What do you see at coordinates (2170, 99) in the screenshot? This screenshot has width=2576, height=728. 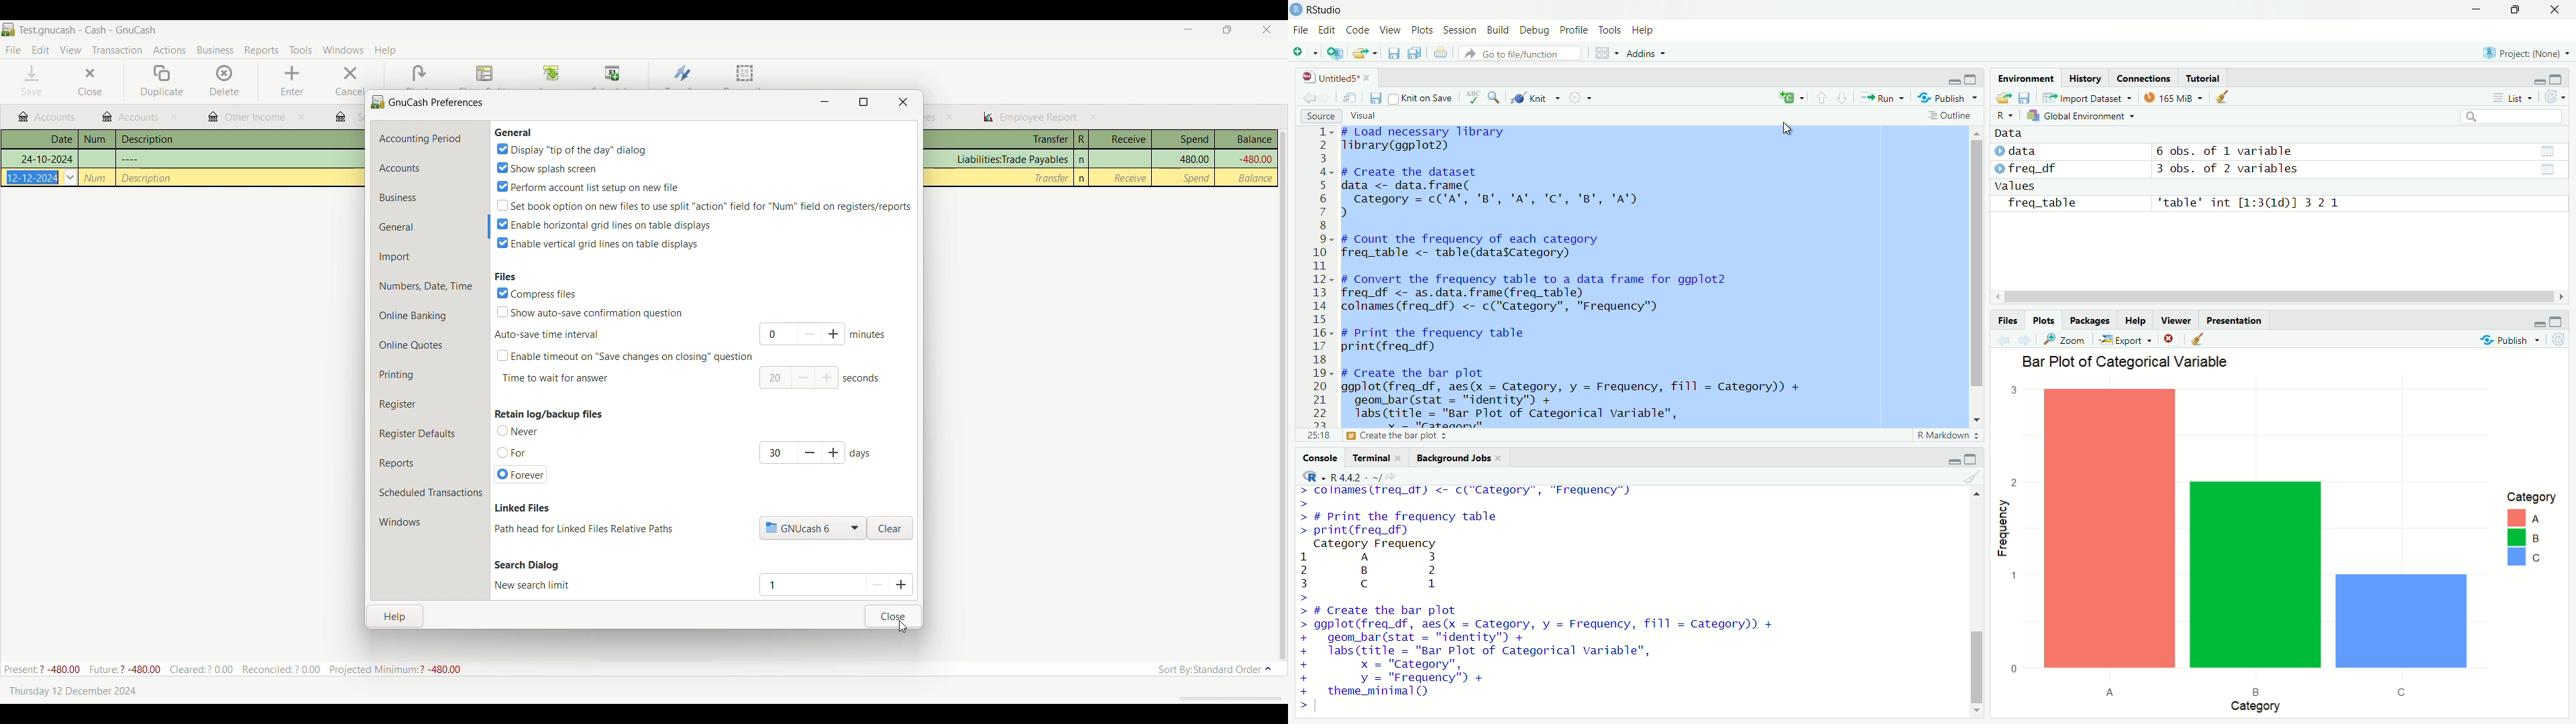 I see `145 MiB` at bounding box center [2170, 99].